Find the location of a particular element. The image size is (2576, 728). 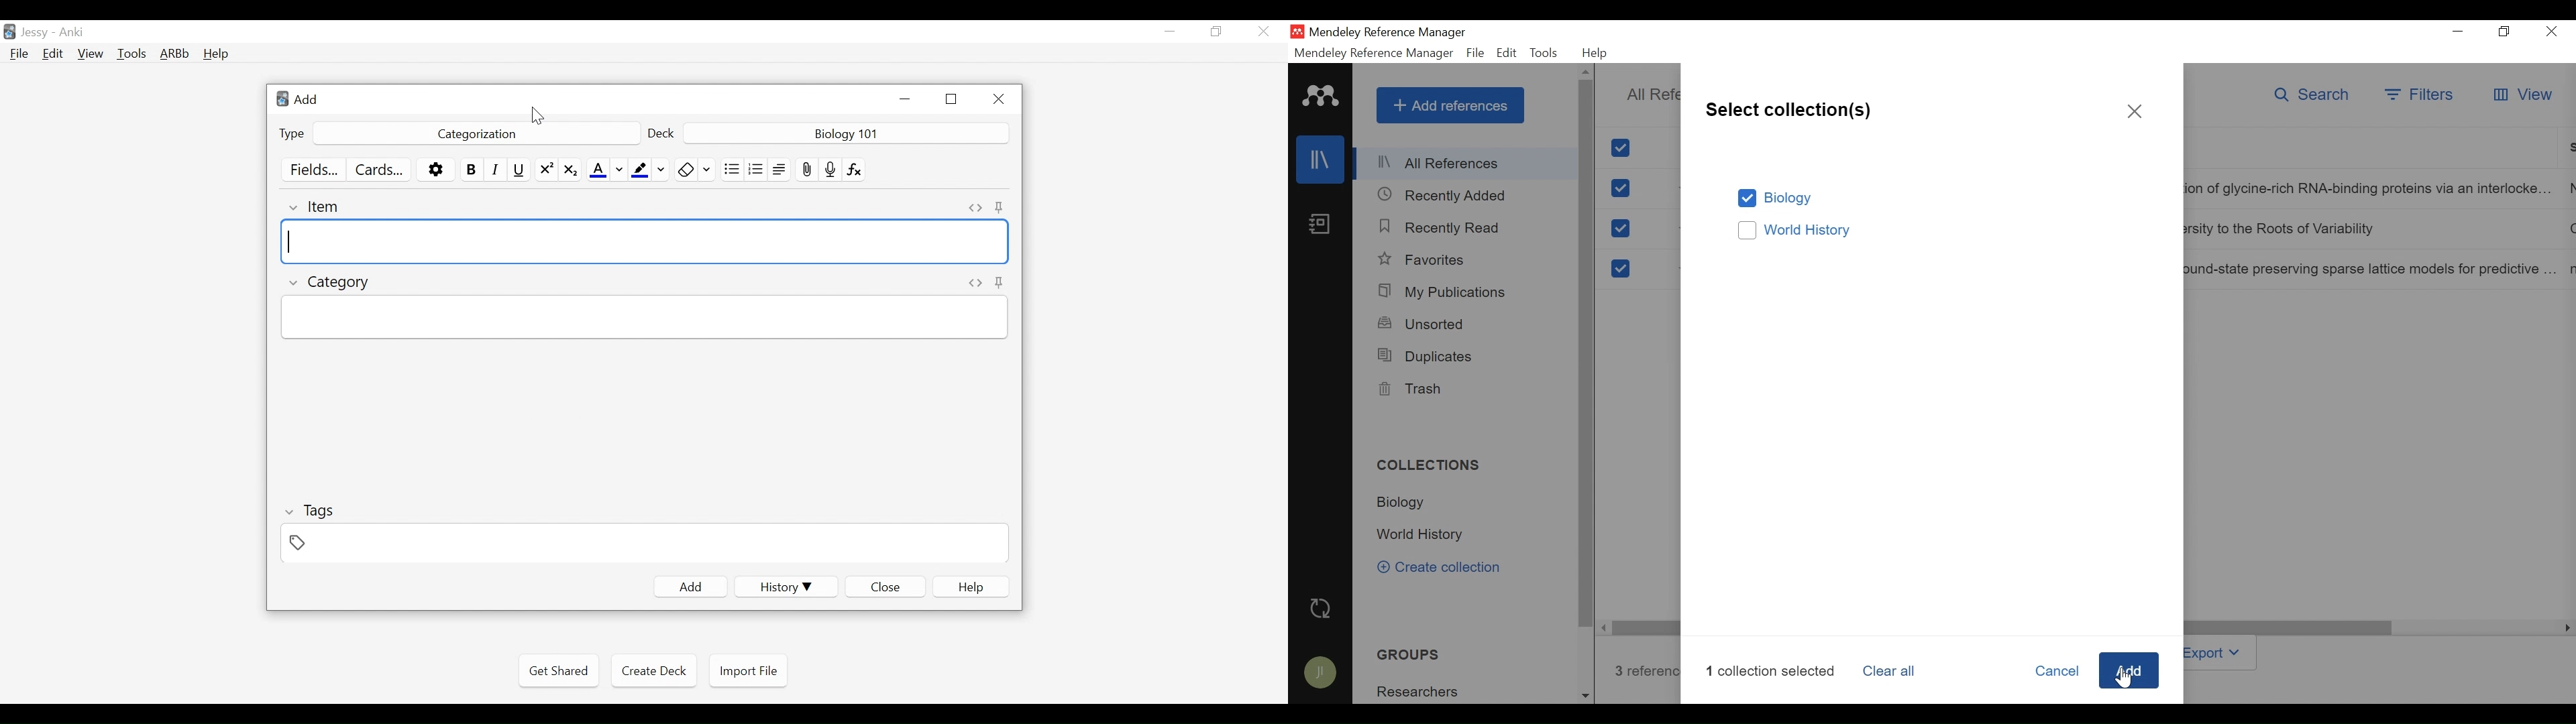

View is located at coordinates (91, 54).